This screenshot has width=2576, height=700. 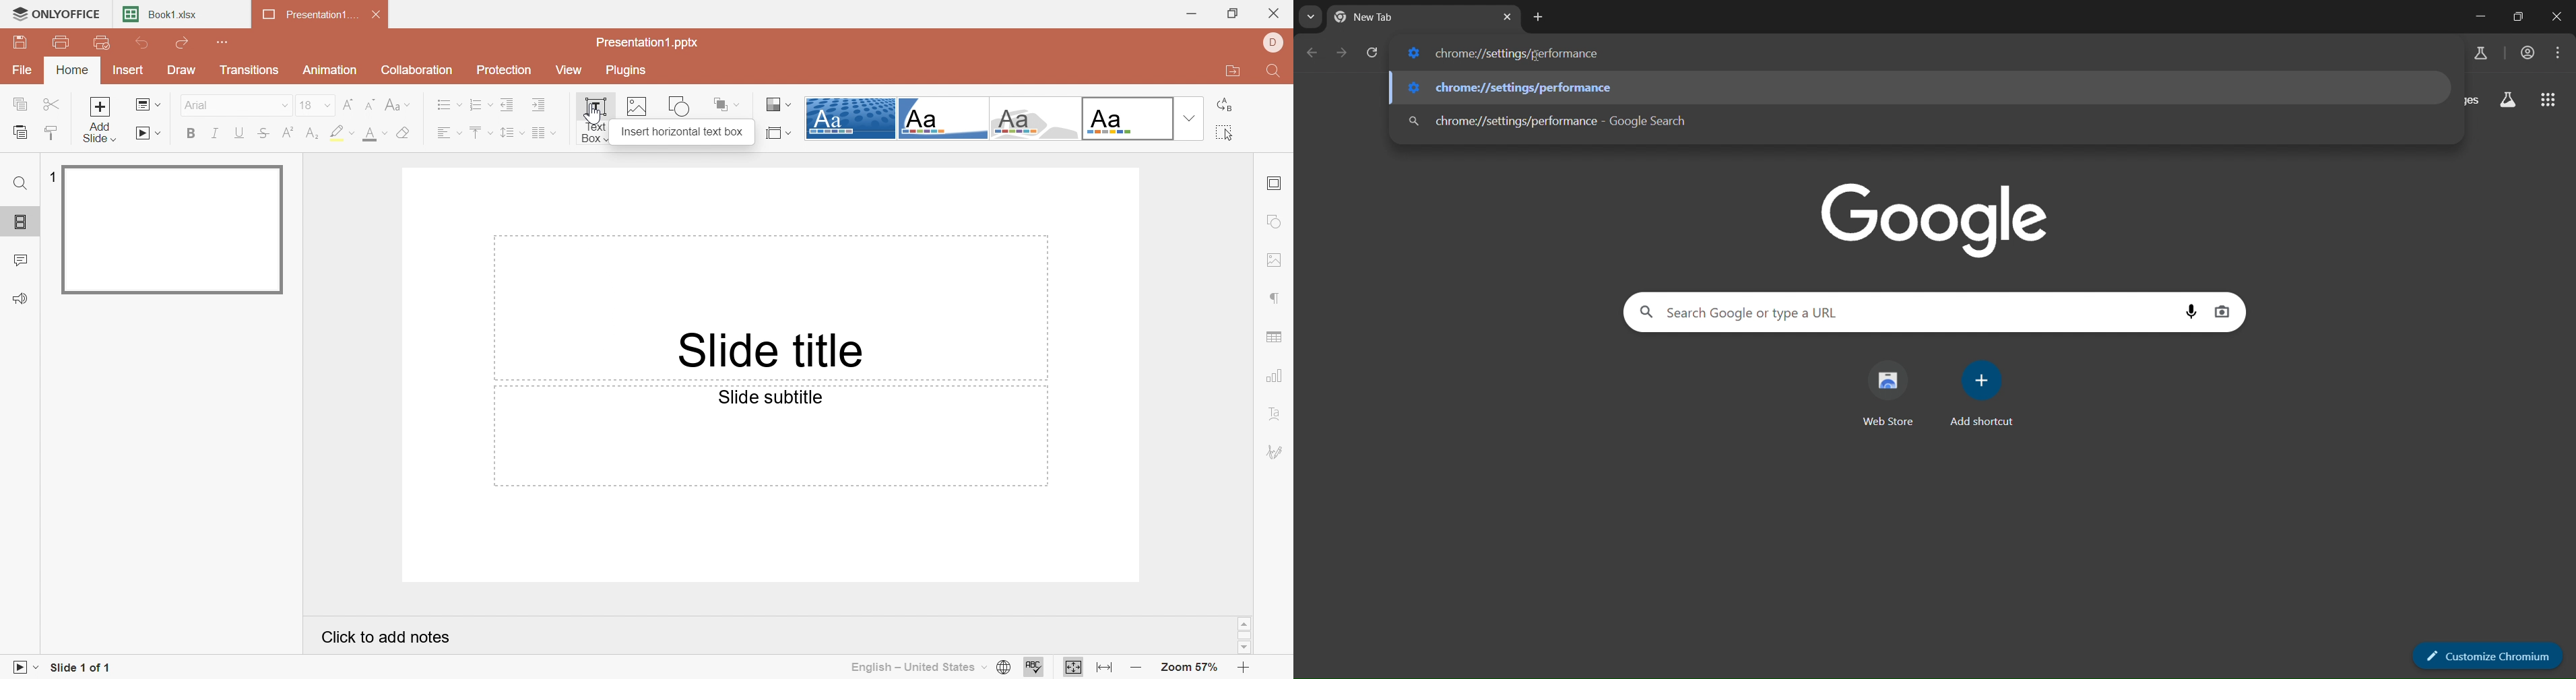 What do you see at coordinates (1190, 667) in the screenshot?
I see `Zoom 57%` at bounding box center [1190, 667].